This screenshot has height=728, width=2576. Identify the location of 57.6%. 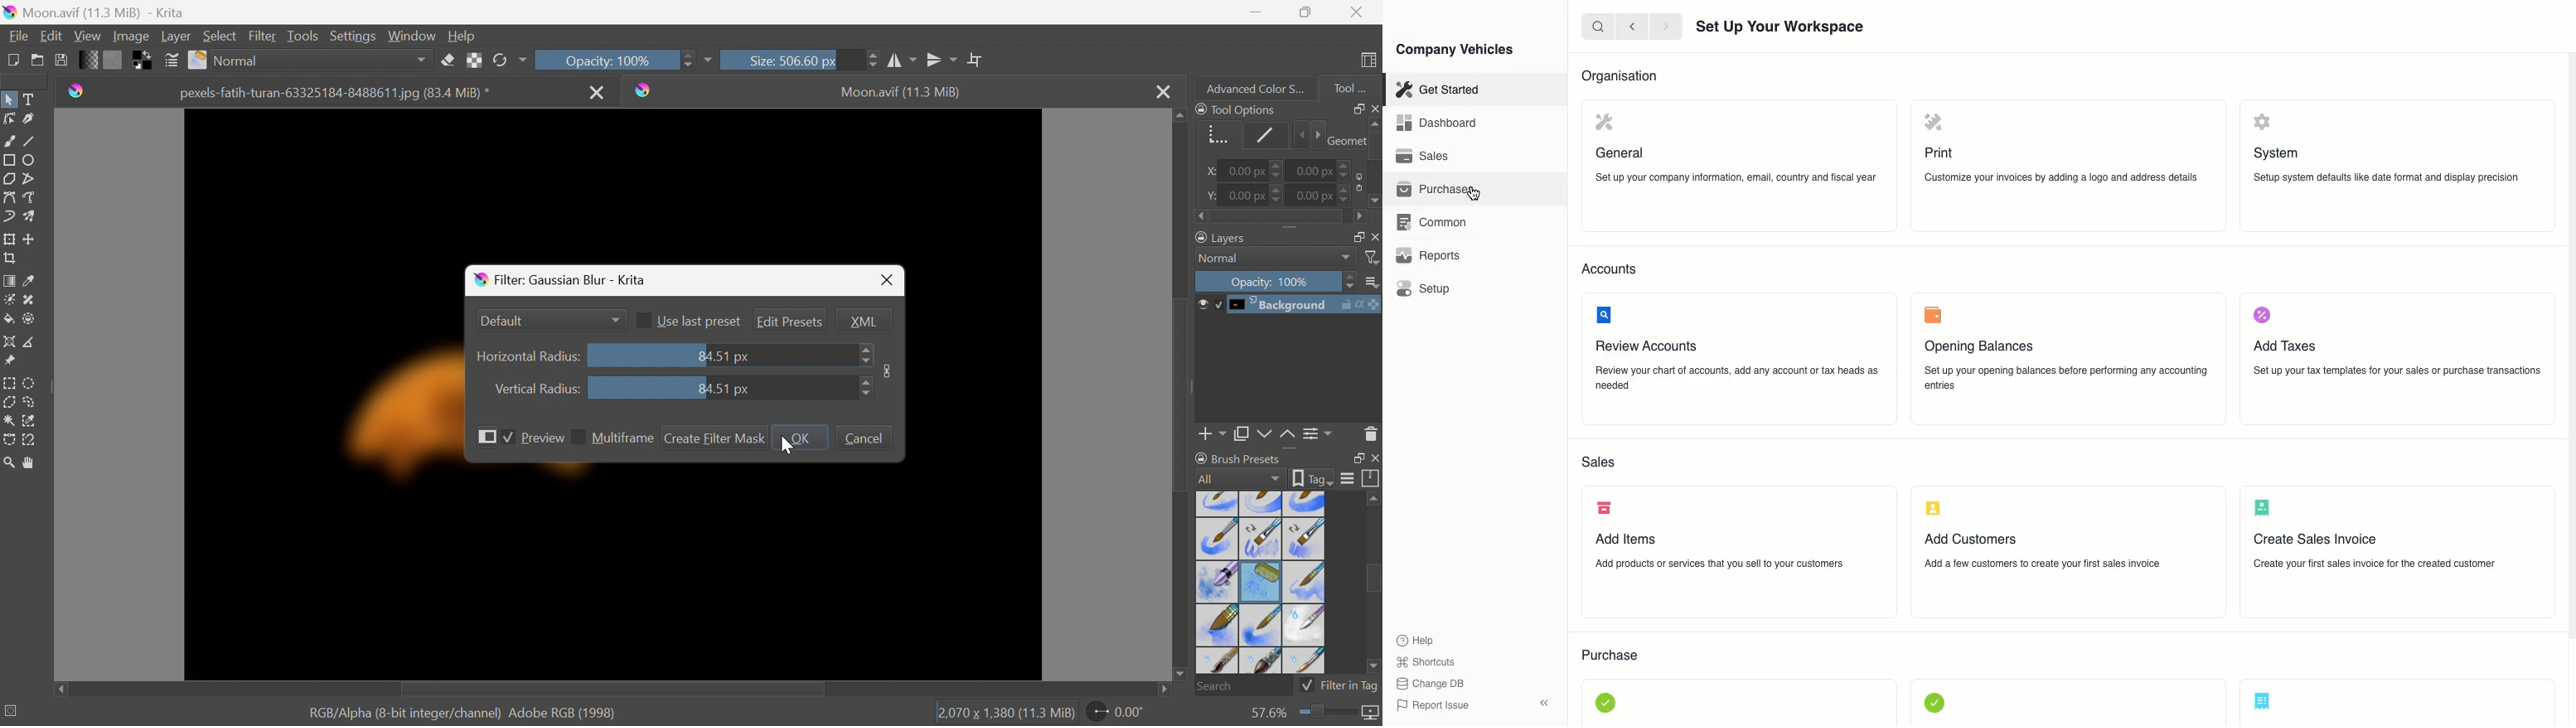
(1266, 713).